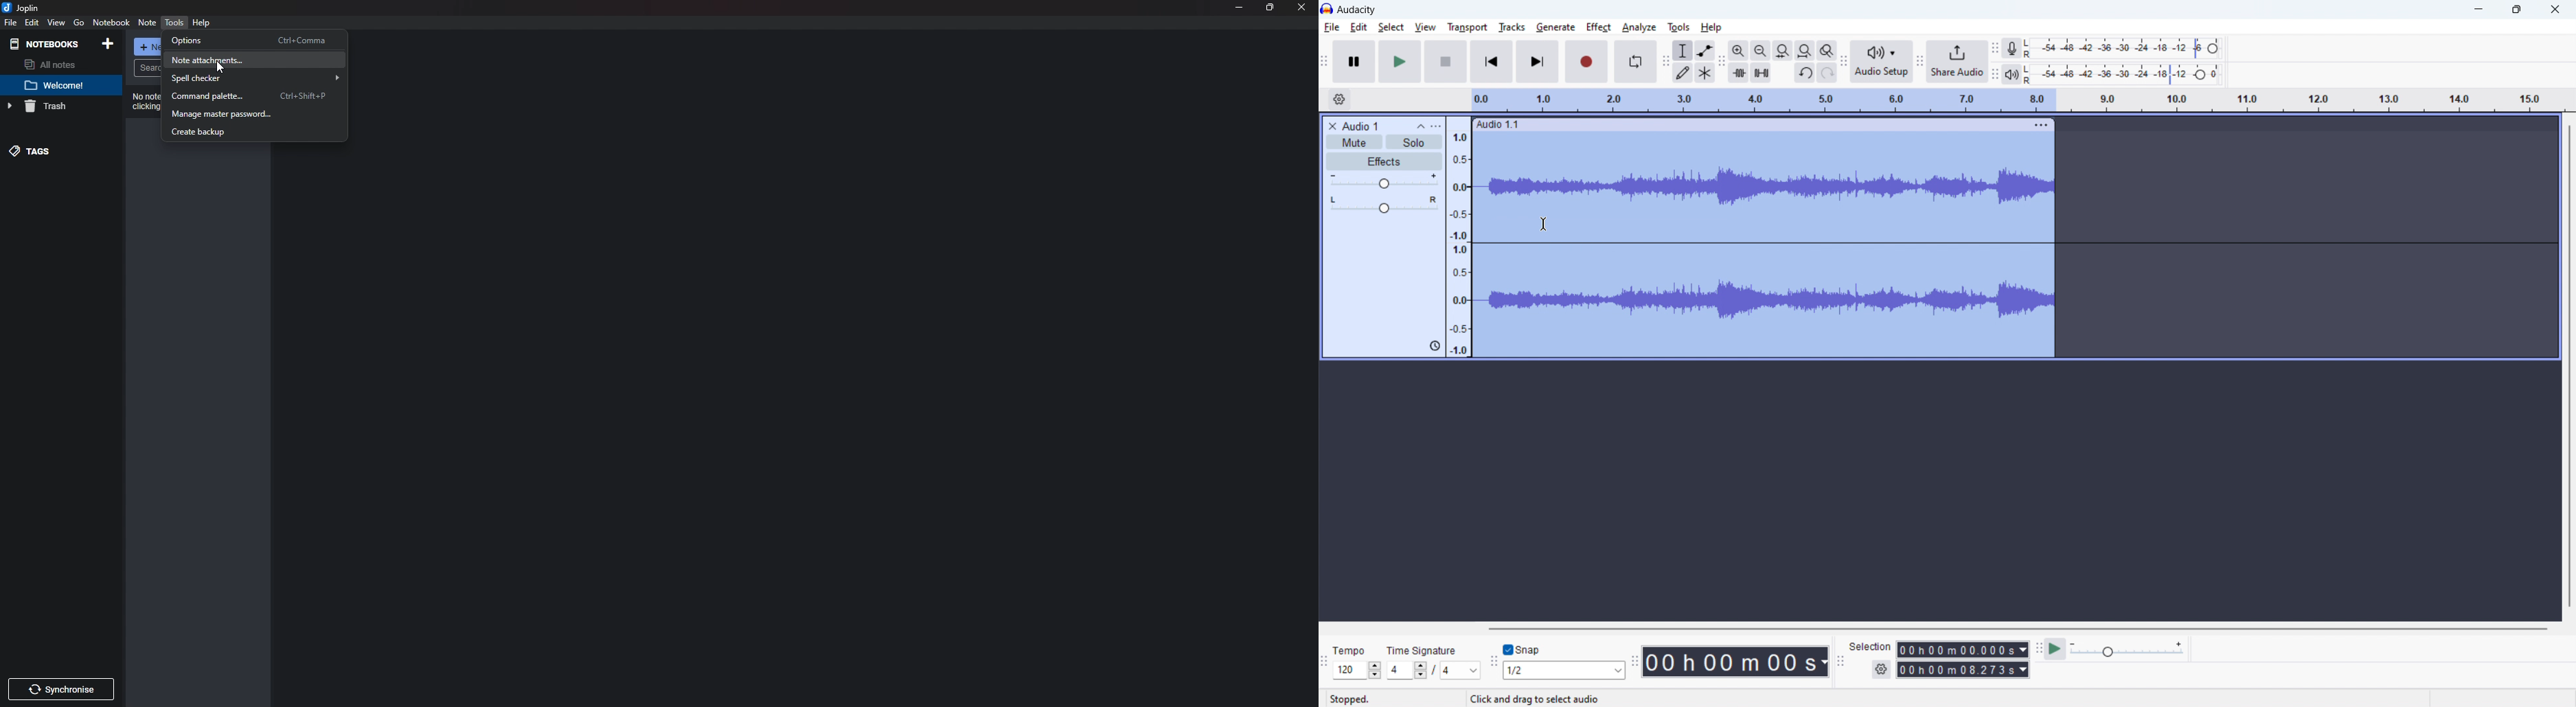 Image resolution: width=2576 pixels, height=728 pixels. I want to click on pause, so click(1354, 62).